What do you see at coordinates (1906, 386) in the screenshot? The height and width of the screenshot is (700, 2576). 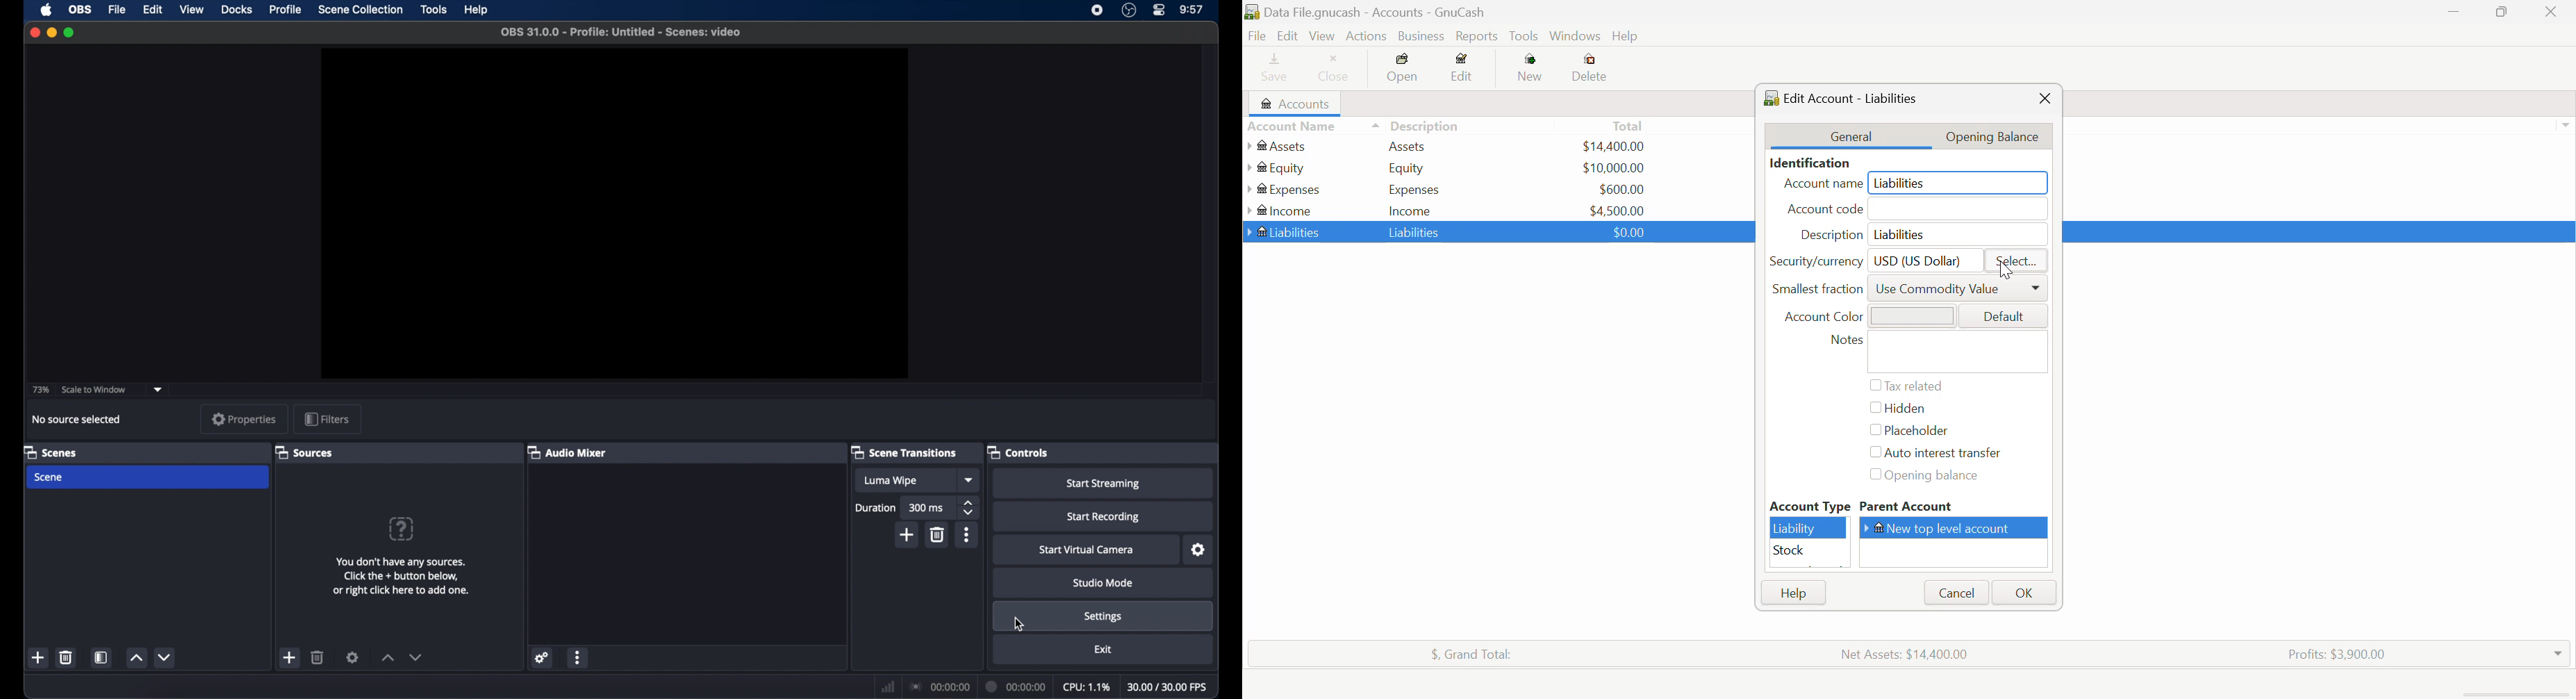 I see `Tax related checkbox` at bounding box center [1906, 386].